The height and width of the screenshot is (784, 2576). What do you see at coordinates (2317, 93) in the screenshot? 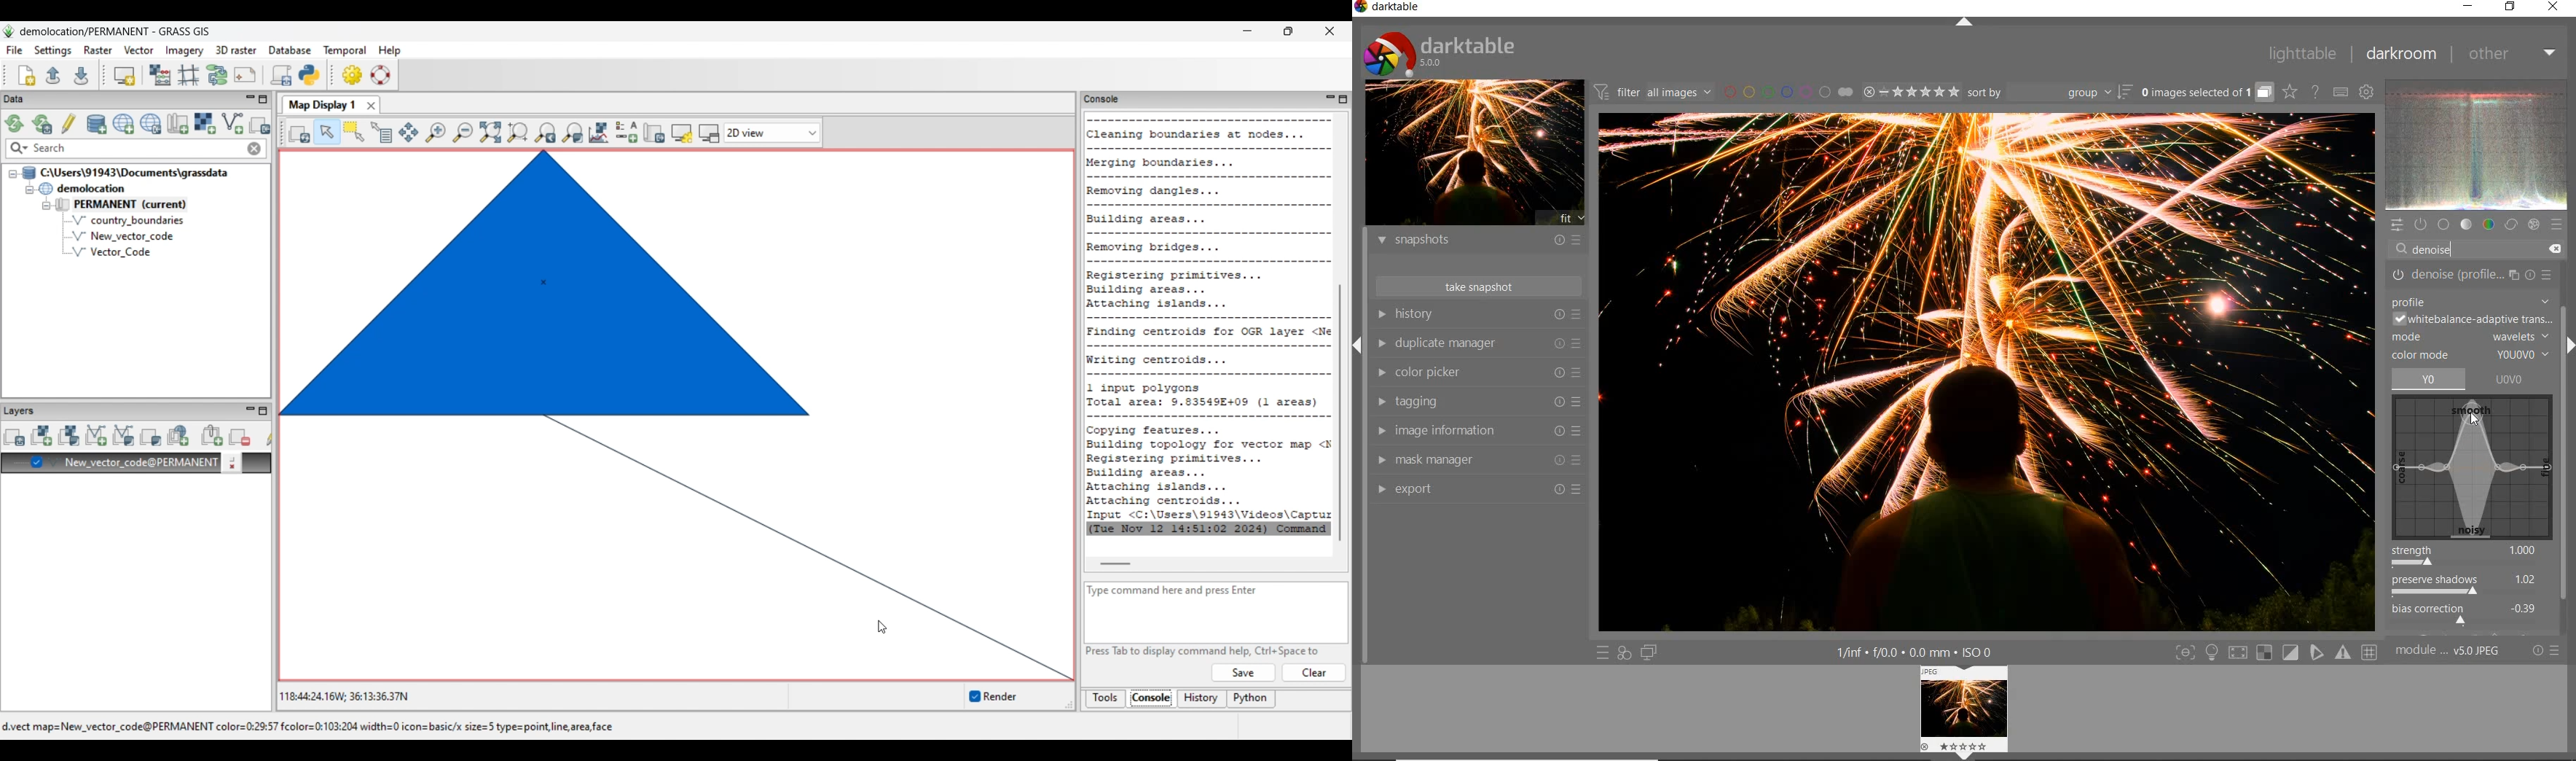
I see `enable online help` at bounding box center [2317, 93].